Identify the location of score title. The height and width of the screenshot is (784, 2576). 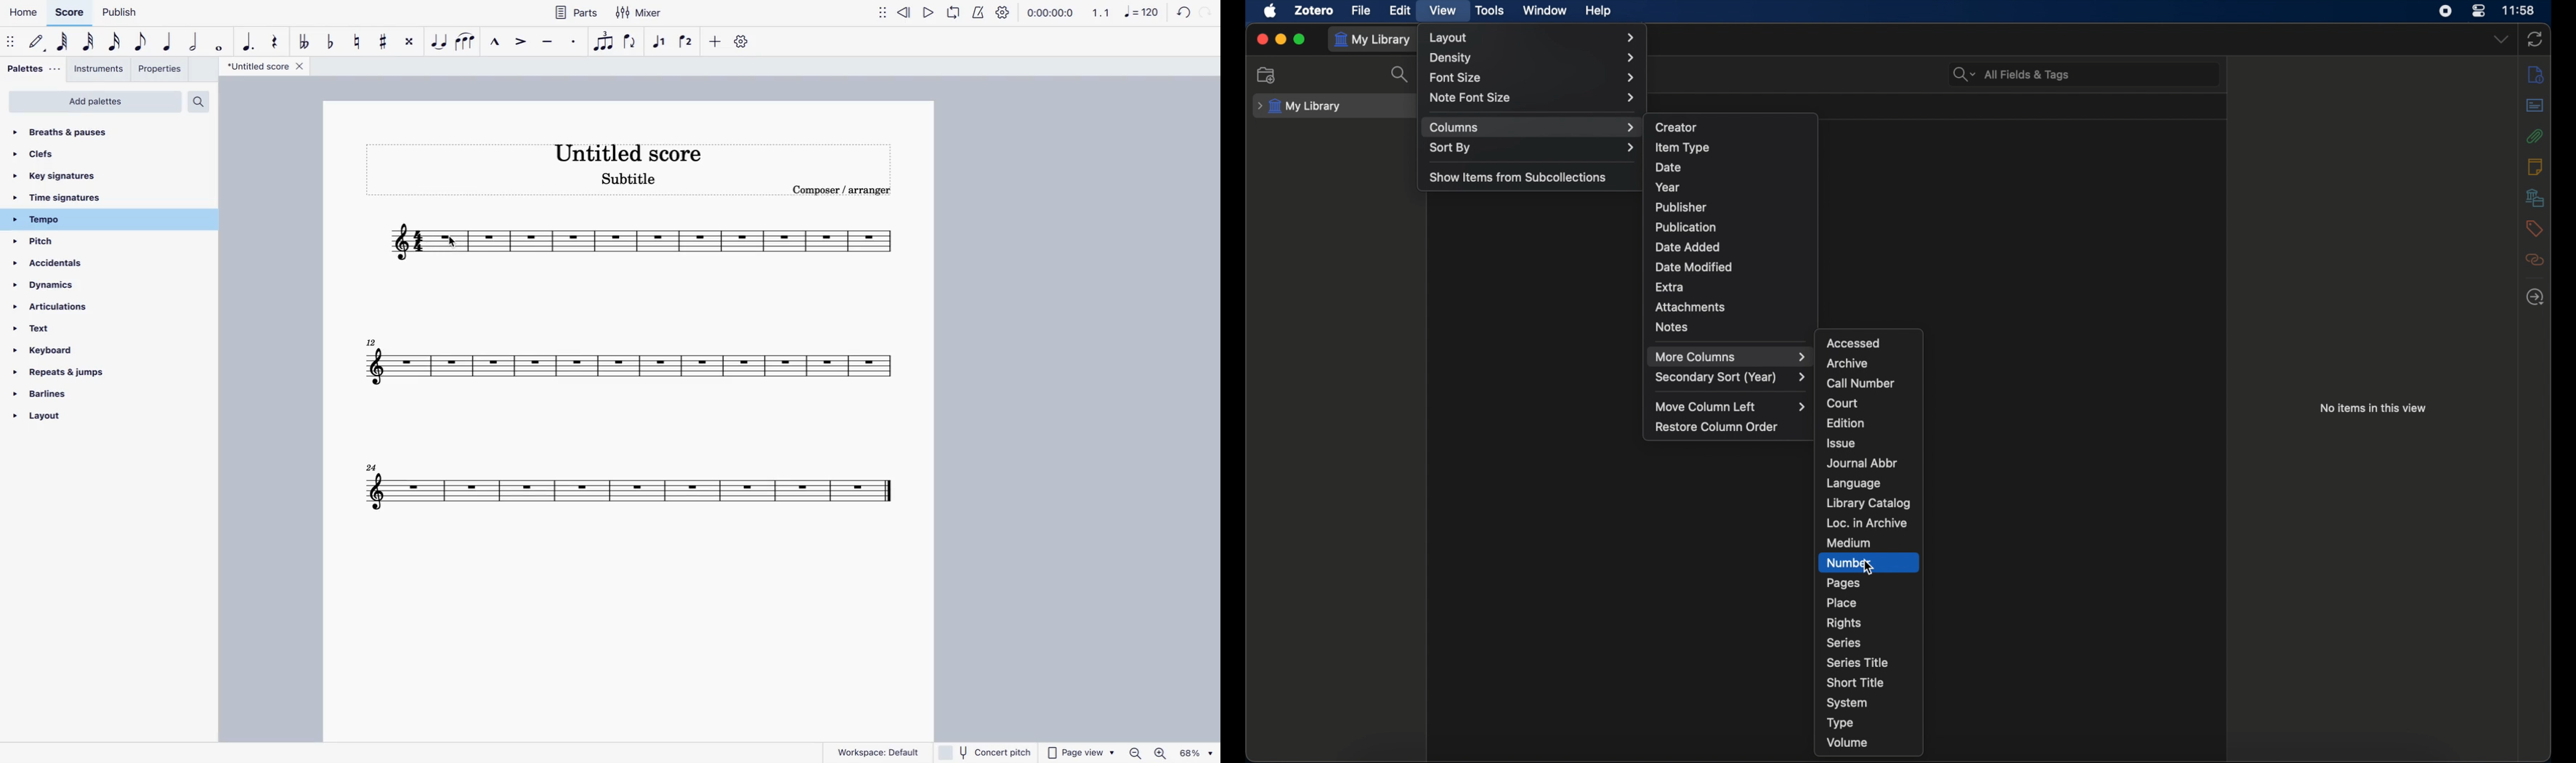
(264, 66).